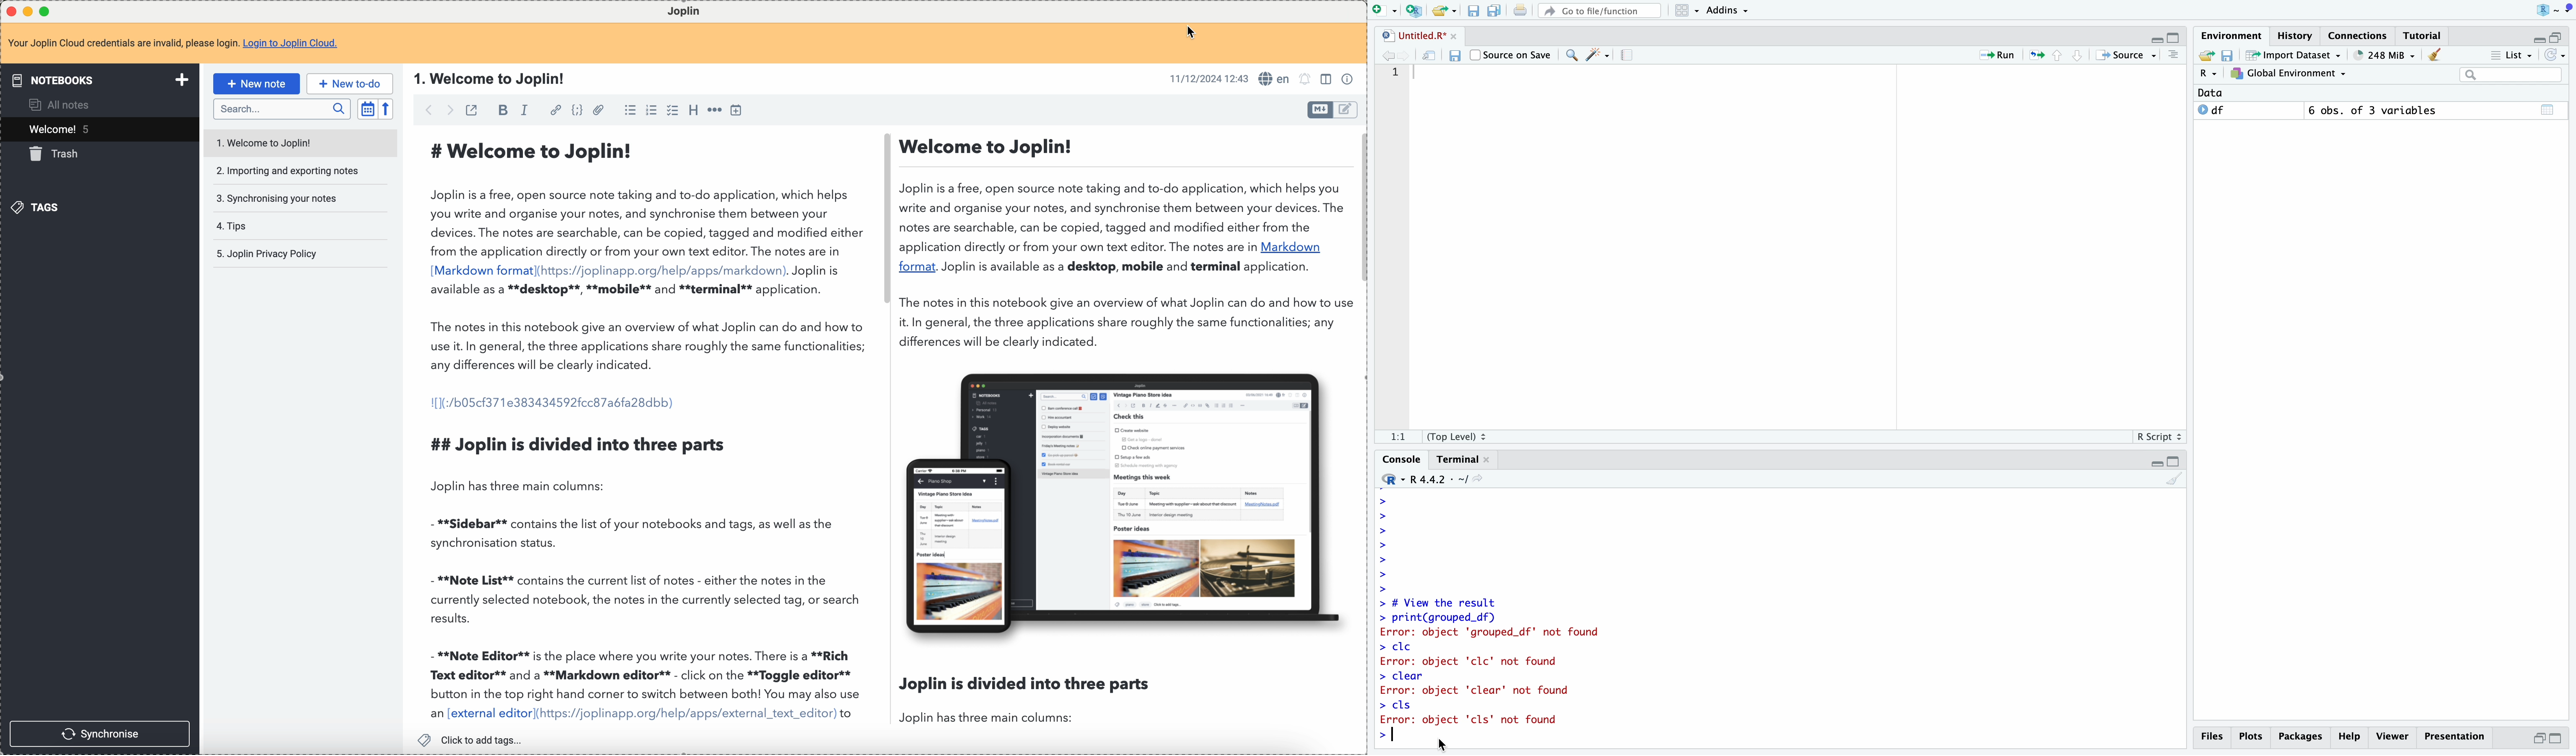  I want to click on Save, so click(1455, 55).